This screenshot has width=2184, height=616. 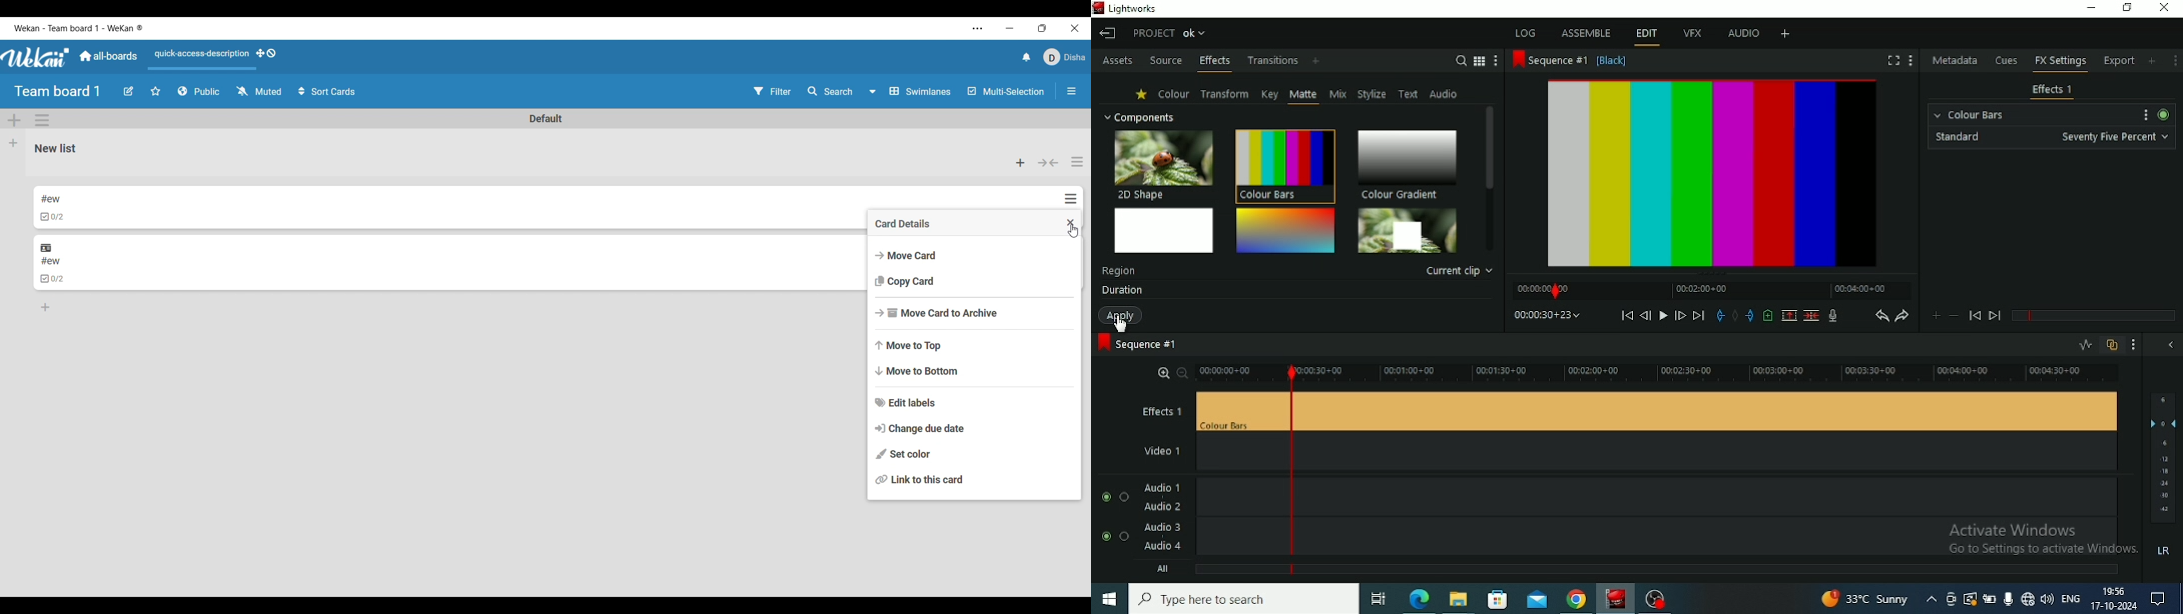 I want to click on Show setting menu, so click(x=1910, y=60).